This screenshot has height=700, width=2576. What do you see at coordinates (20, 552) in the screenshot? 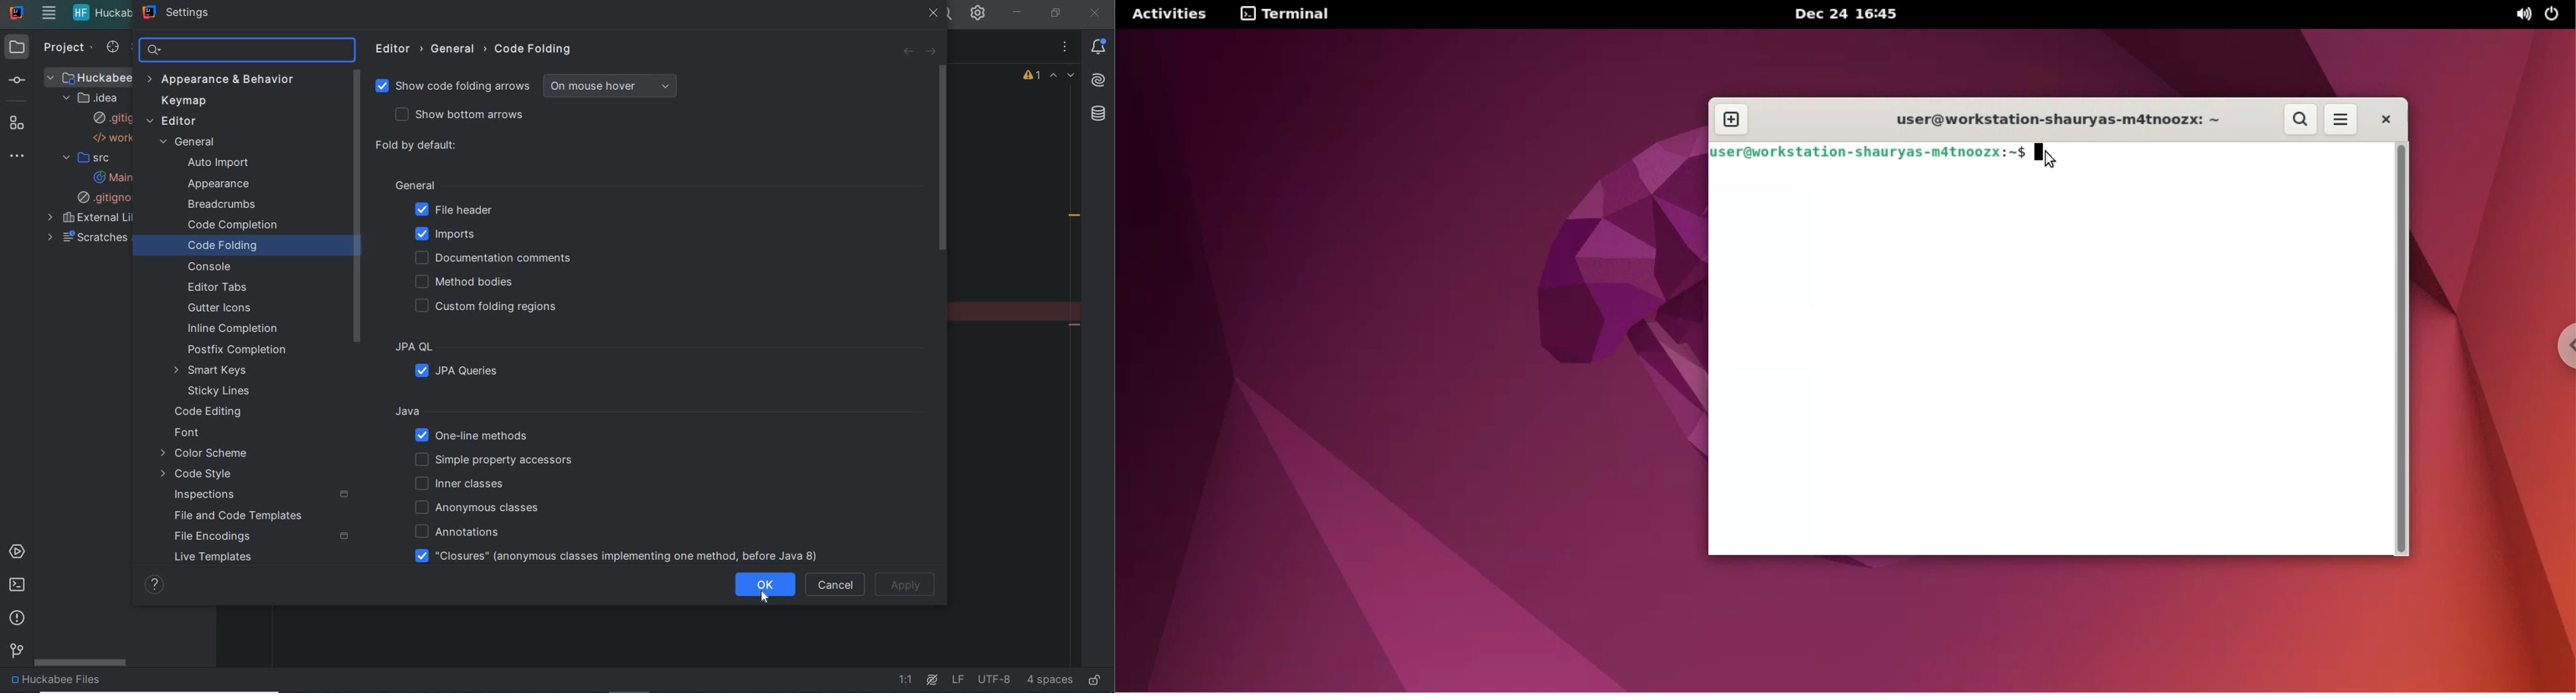
I see `services` at bounding box center [20, 552].